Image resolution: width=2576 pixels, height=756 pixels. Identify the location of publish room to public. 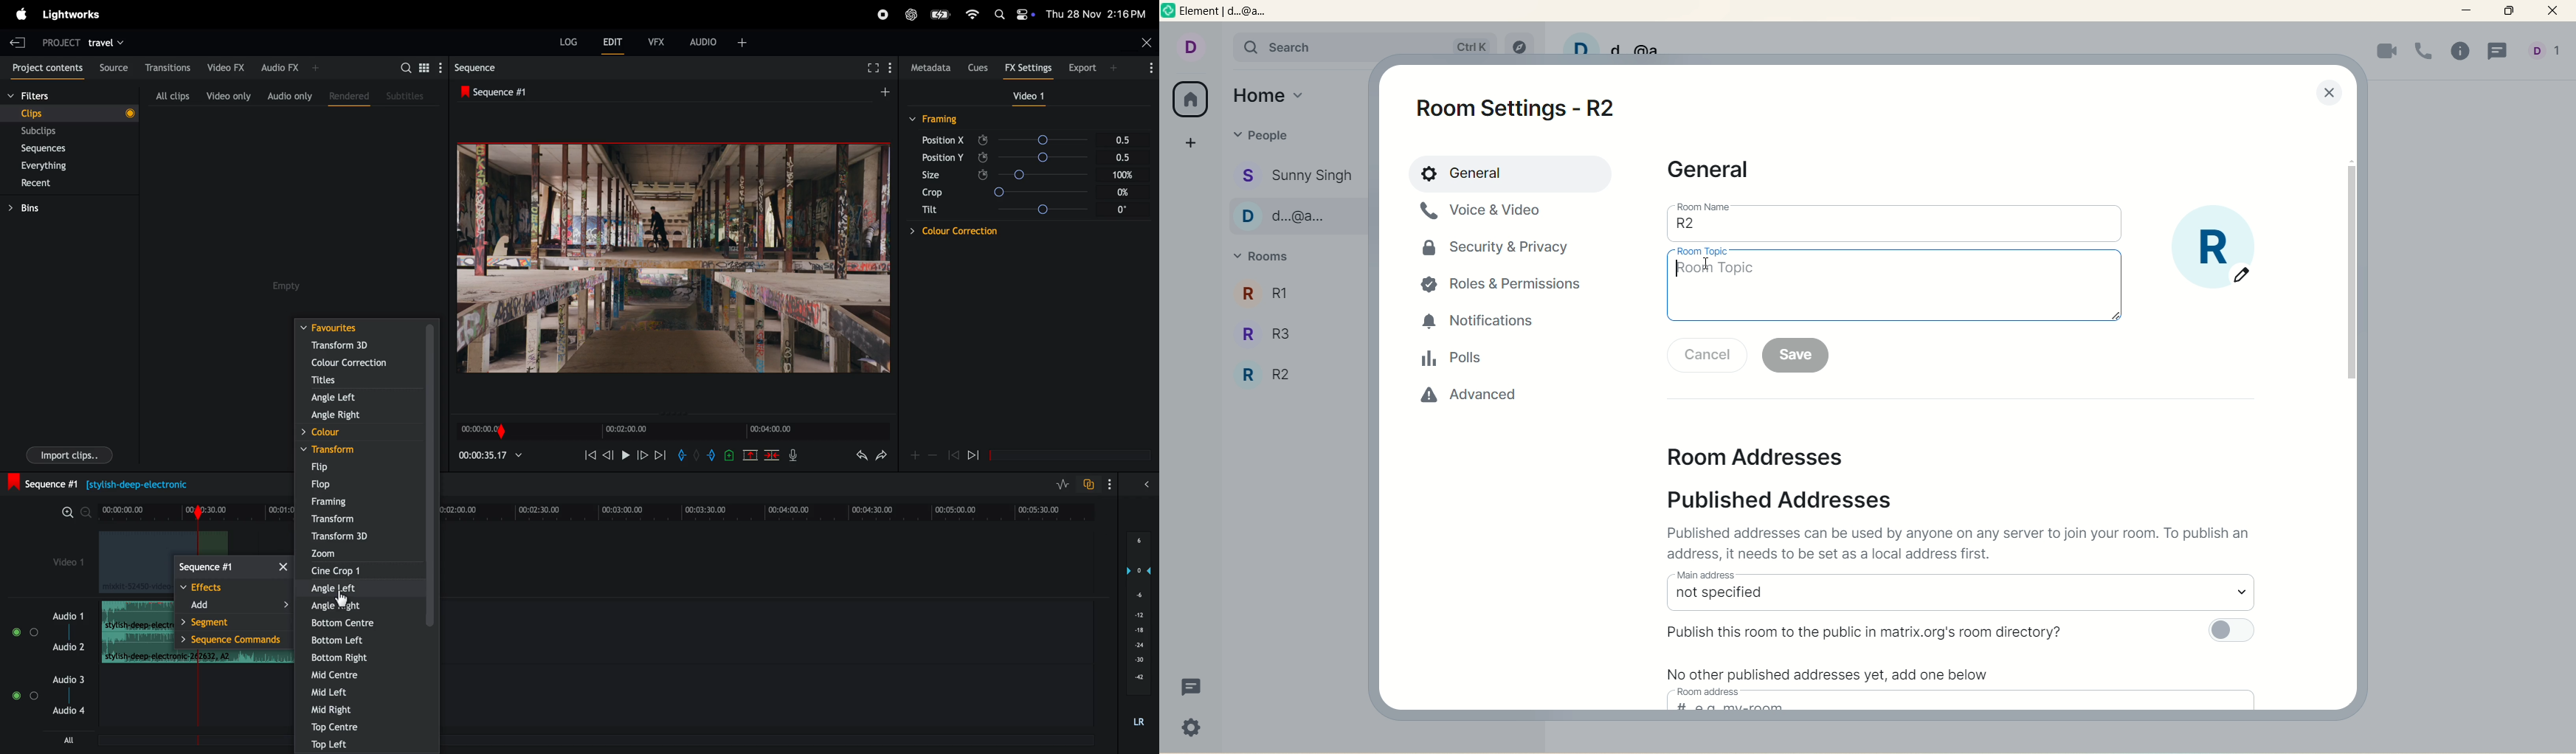
(1869, 630).